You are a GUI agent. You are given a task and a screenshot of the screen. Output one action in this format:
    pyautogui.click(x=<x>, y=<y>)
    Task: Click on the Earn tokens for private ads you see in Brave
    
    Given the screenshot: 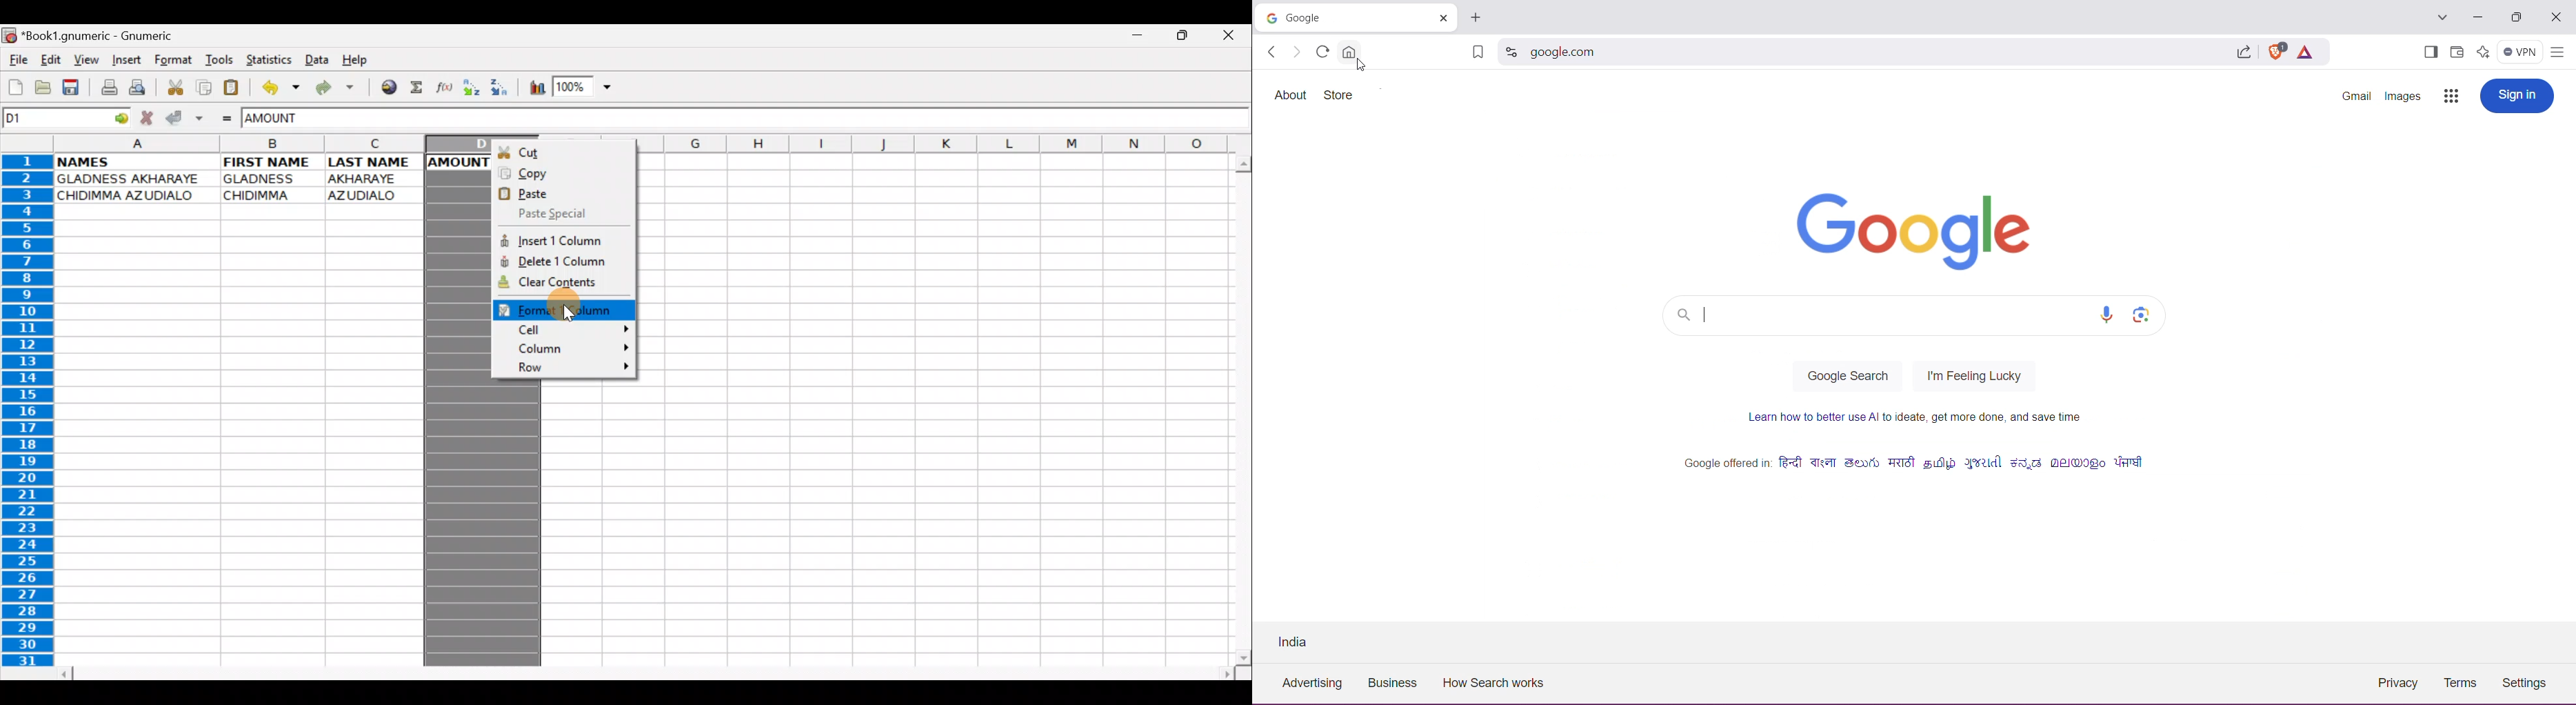 What is the action you would take?
    pyautogui.click(x=2304, y=51)
    